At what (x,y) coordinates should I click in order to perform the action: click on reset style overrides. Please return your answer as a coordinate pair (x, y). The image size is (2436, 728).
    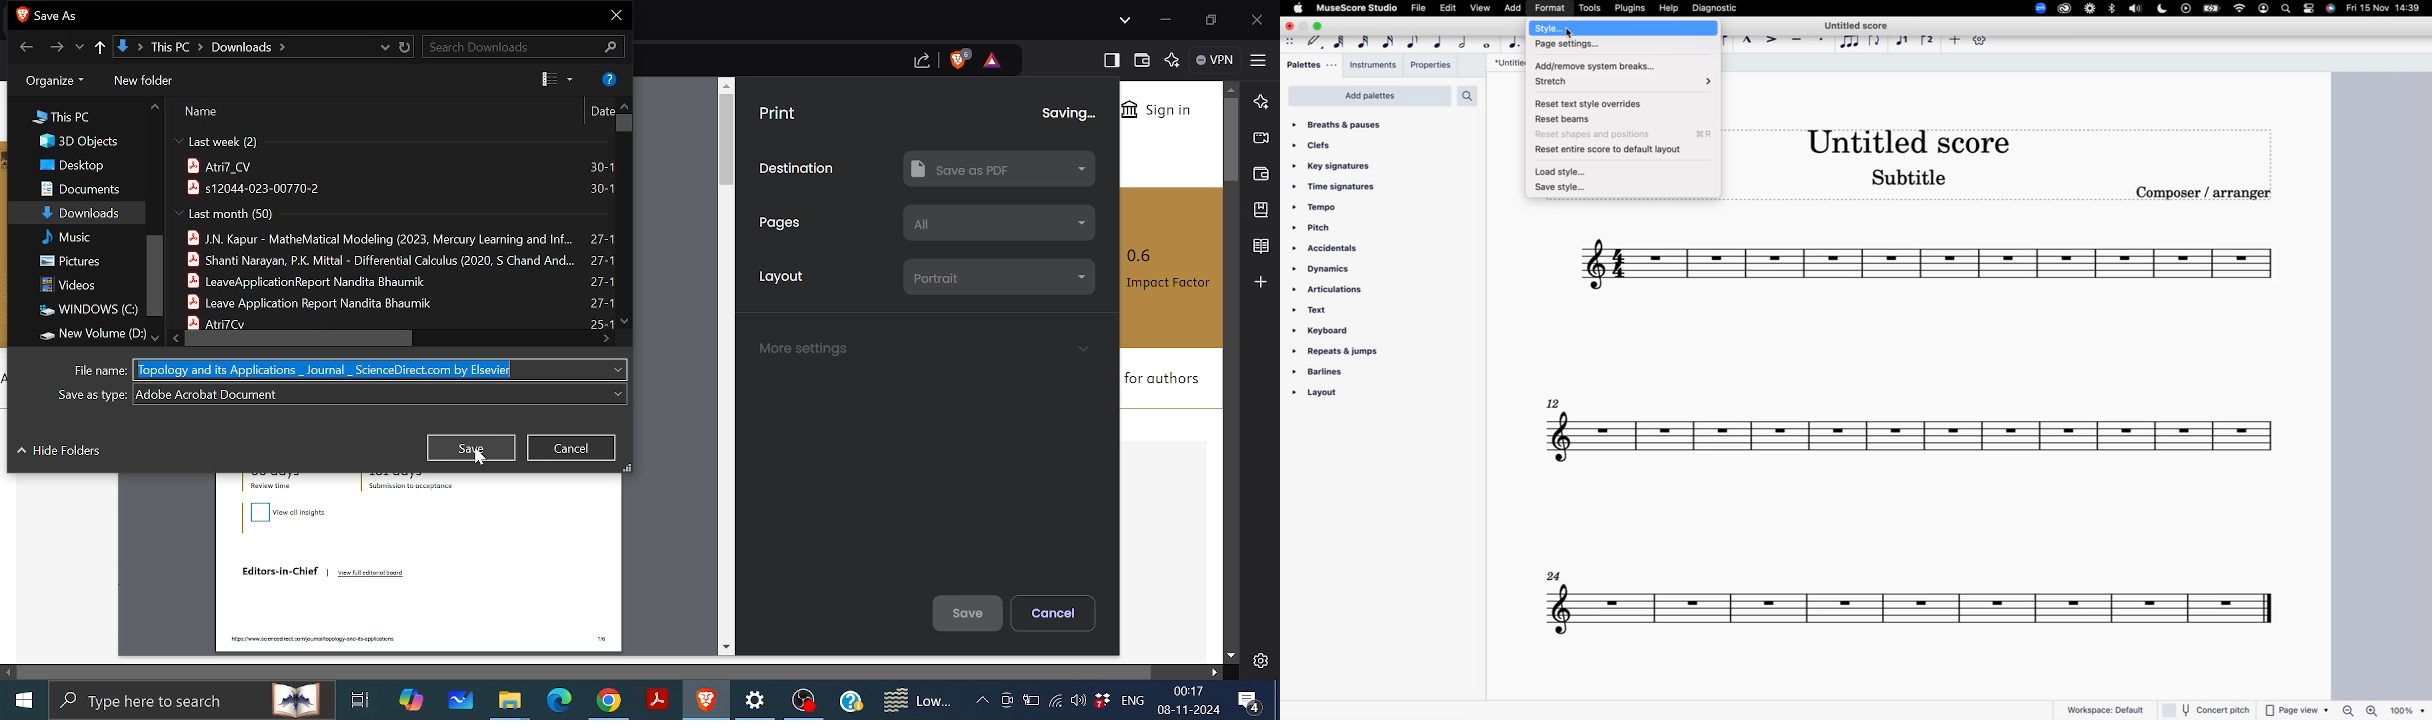
    Looking at the image, I should click on (1619, 104).